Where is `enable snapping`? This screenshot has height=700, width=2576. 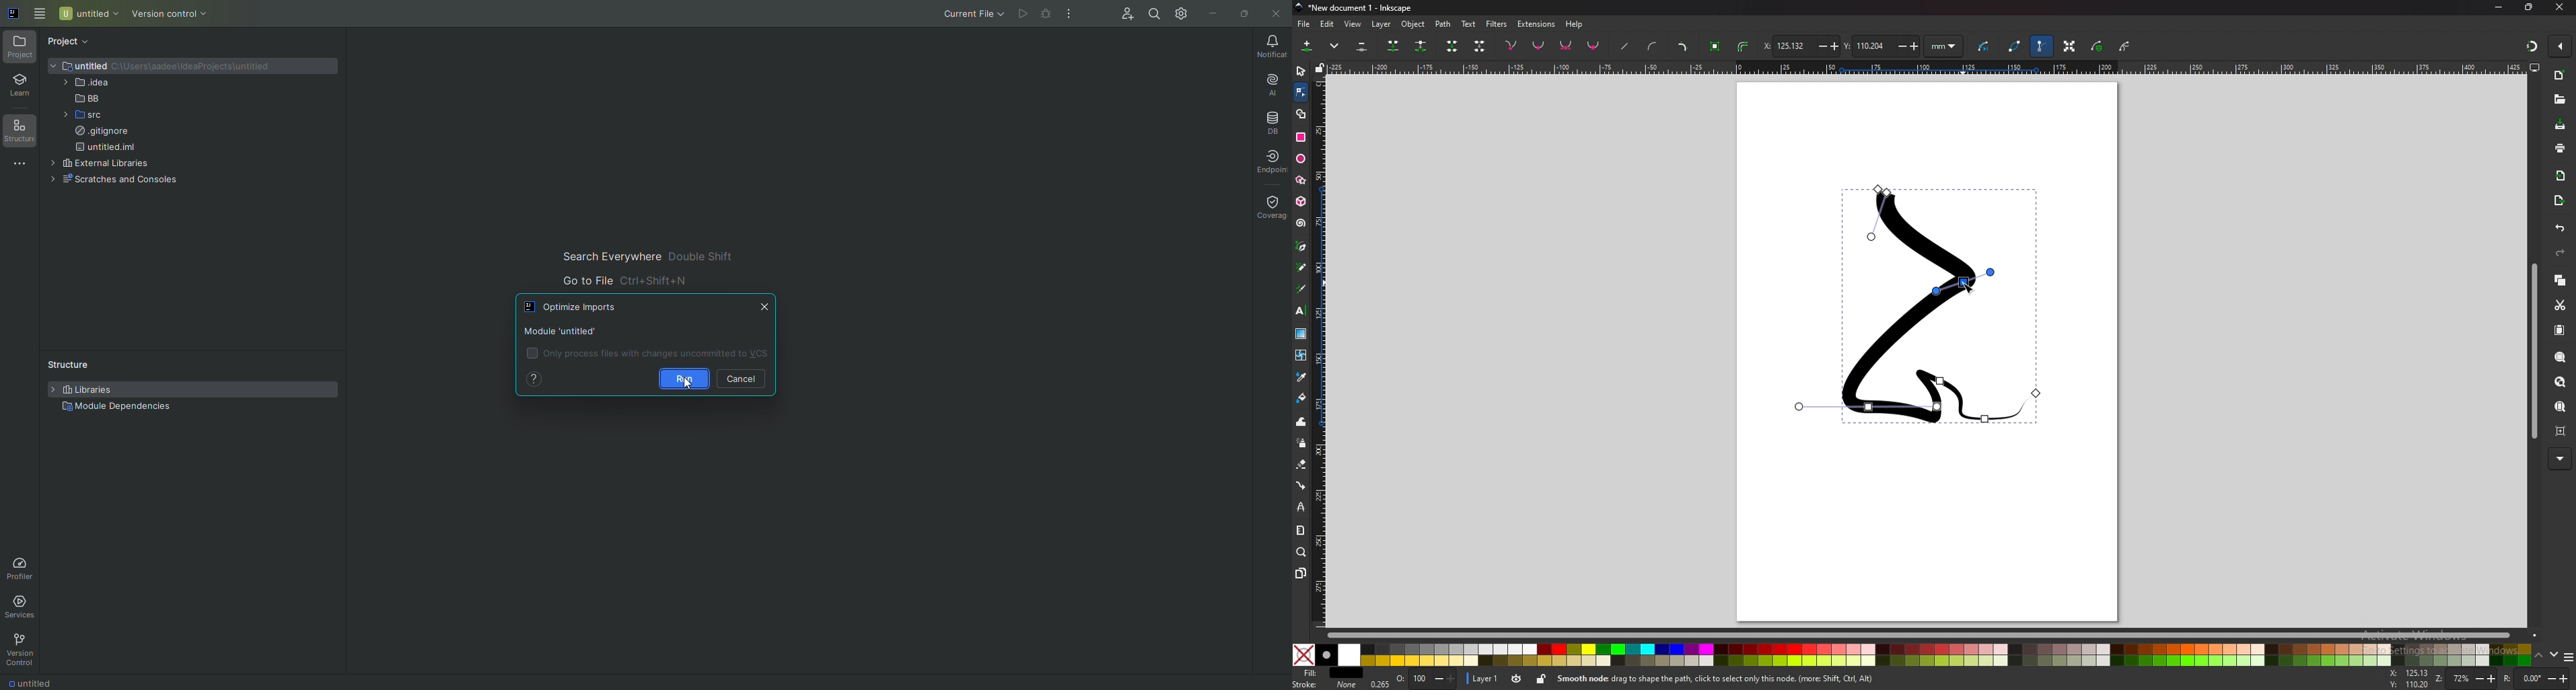
enable snapping is located at coordinates (2562, 46).